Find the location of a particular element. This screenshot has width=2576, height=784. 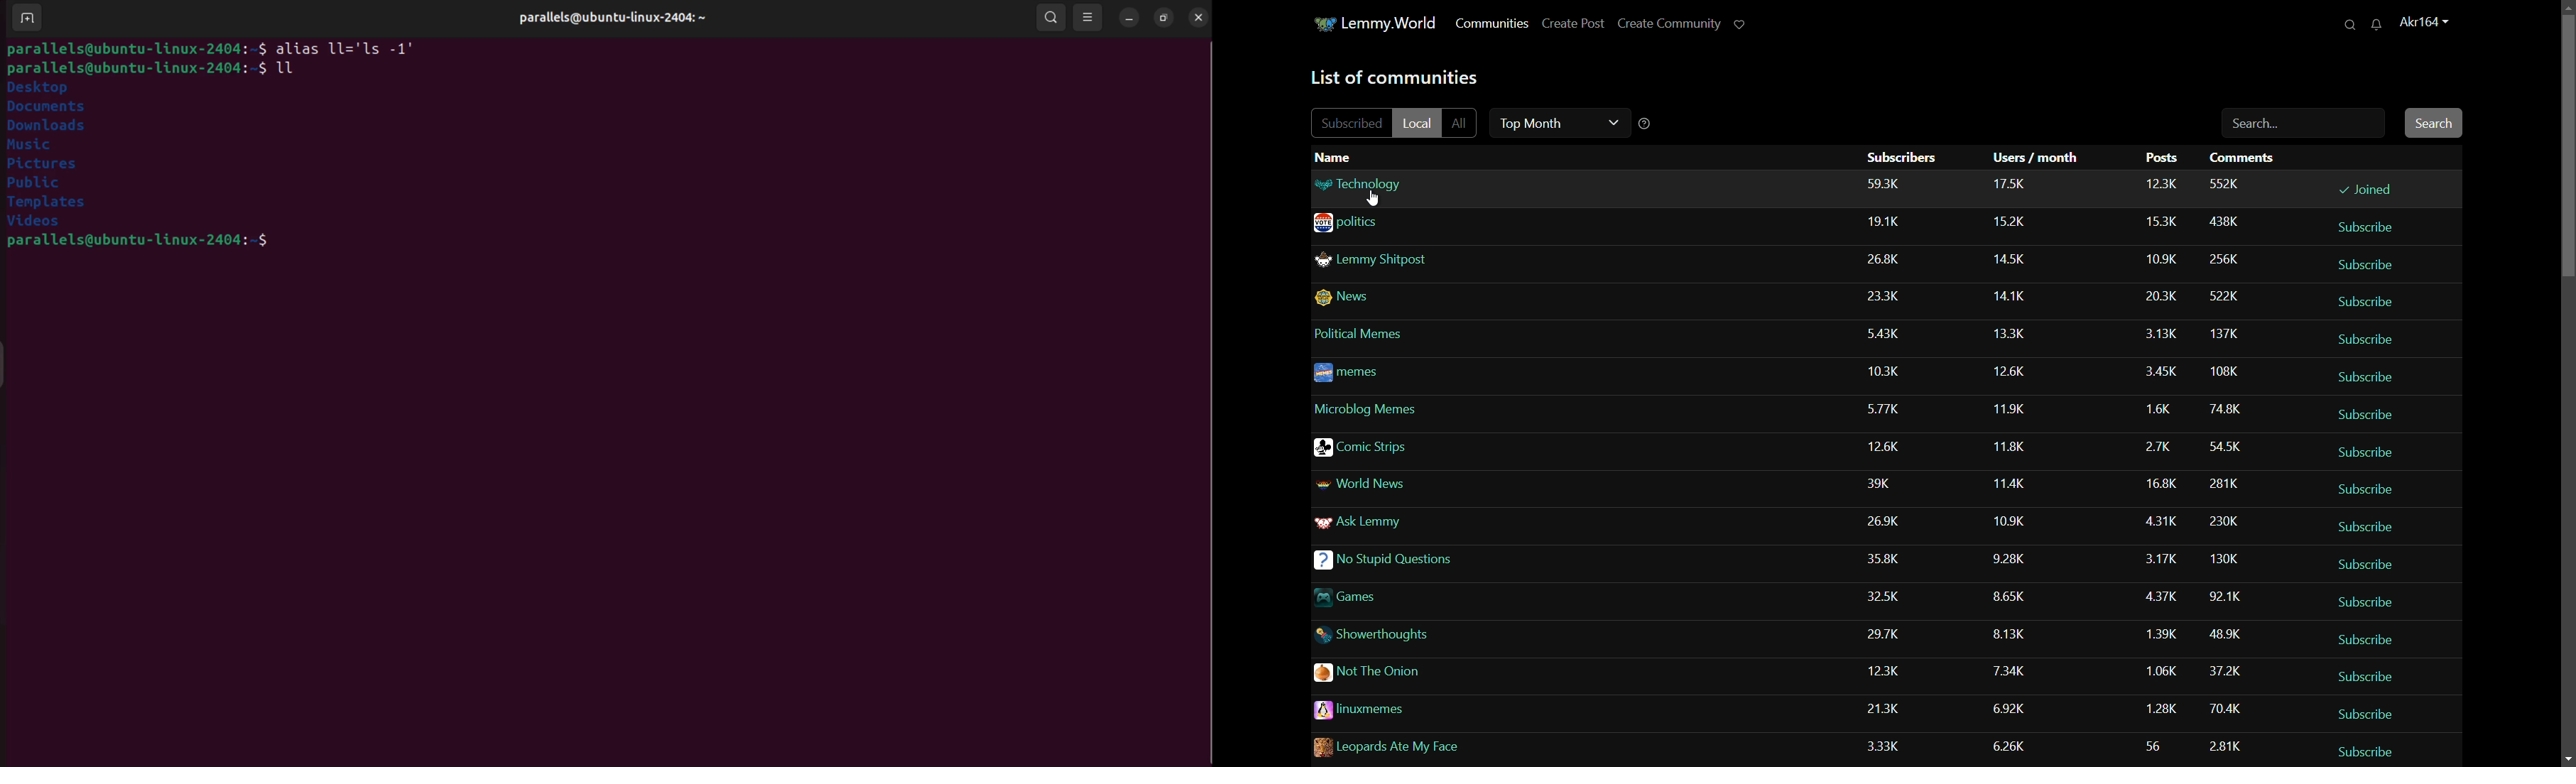

cursor is located at coordinates (1377, 201).